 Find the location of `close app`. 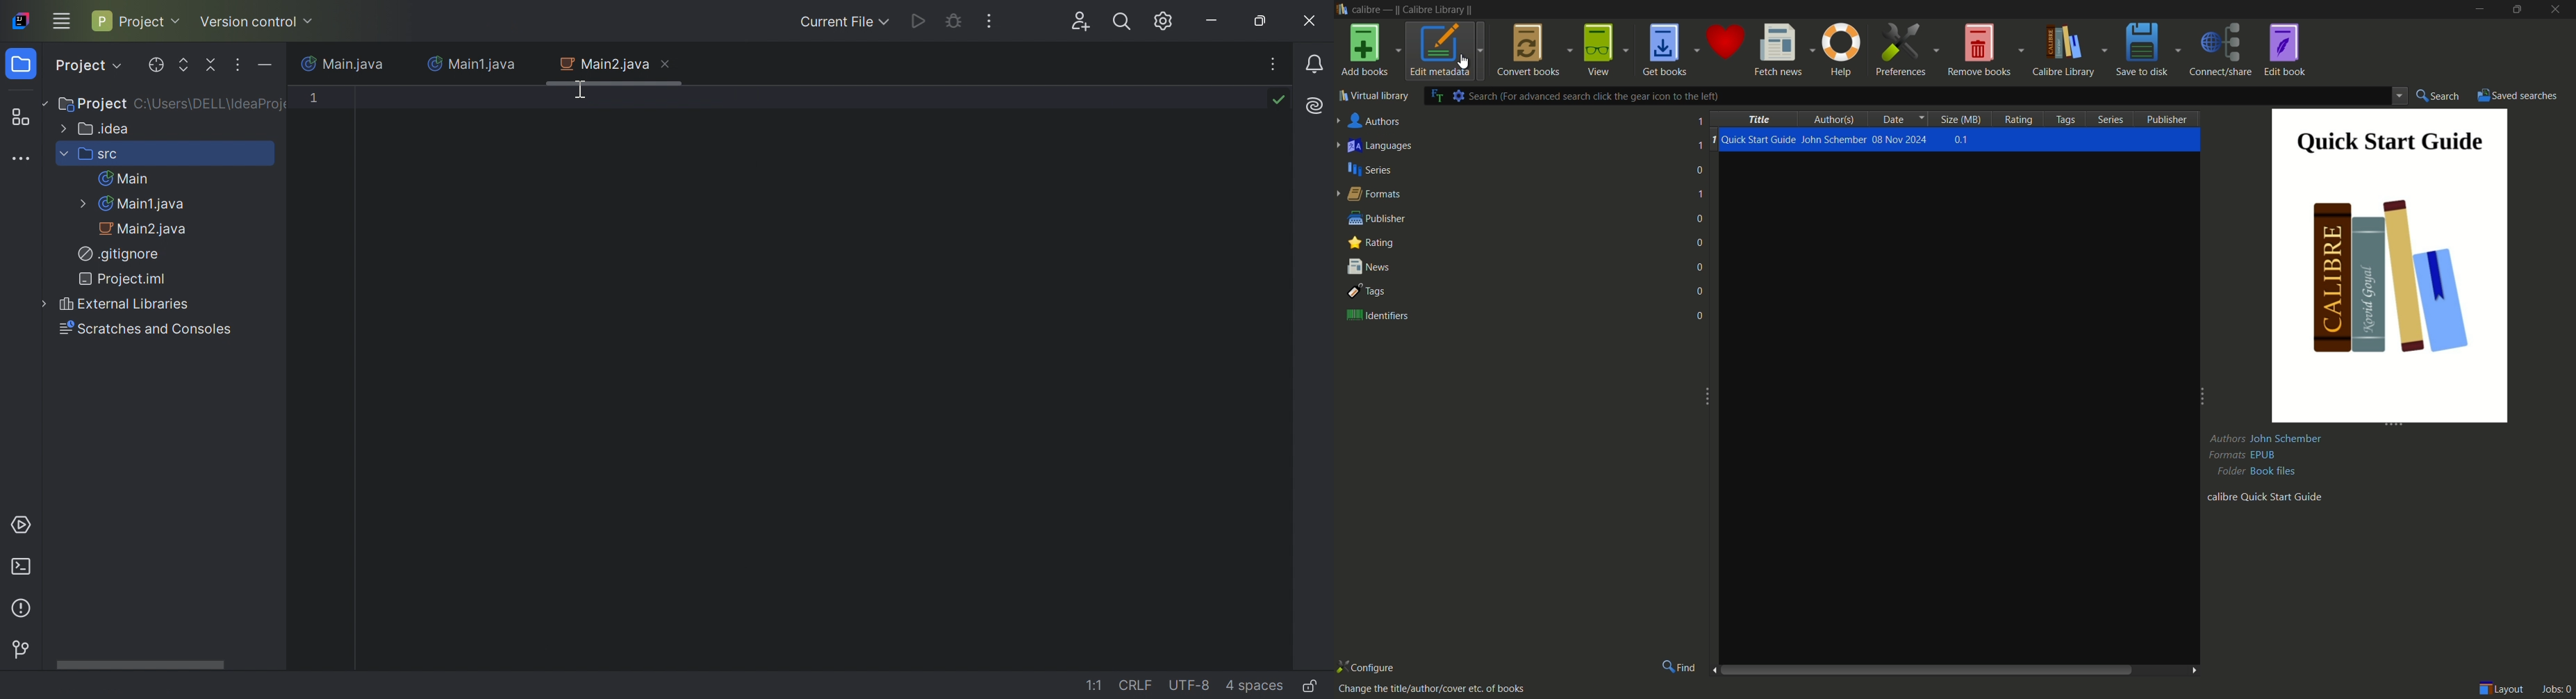

close app is located at coordinates (2559, 10).